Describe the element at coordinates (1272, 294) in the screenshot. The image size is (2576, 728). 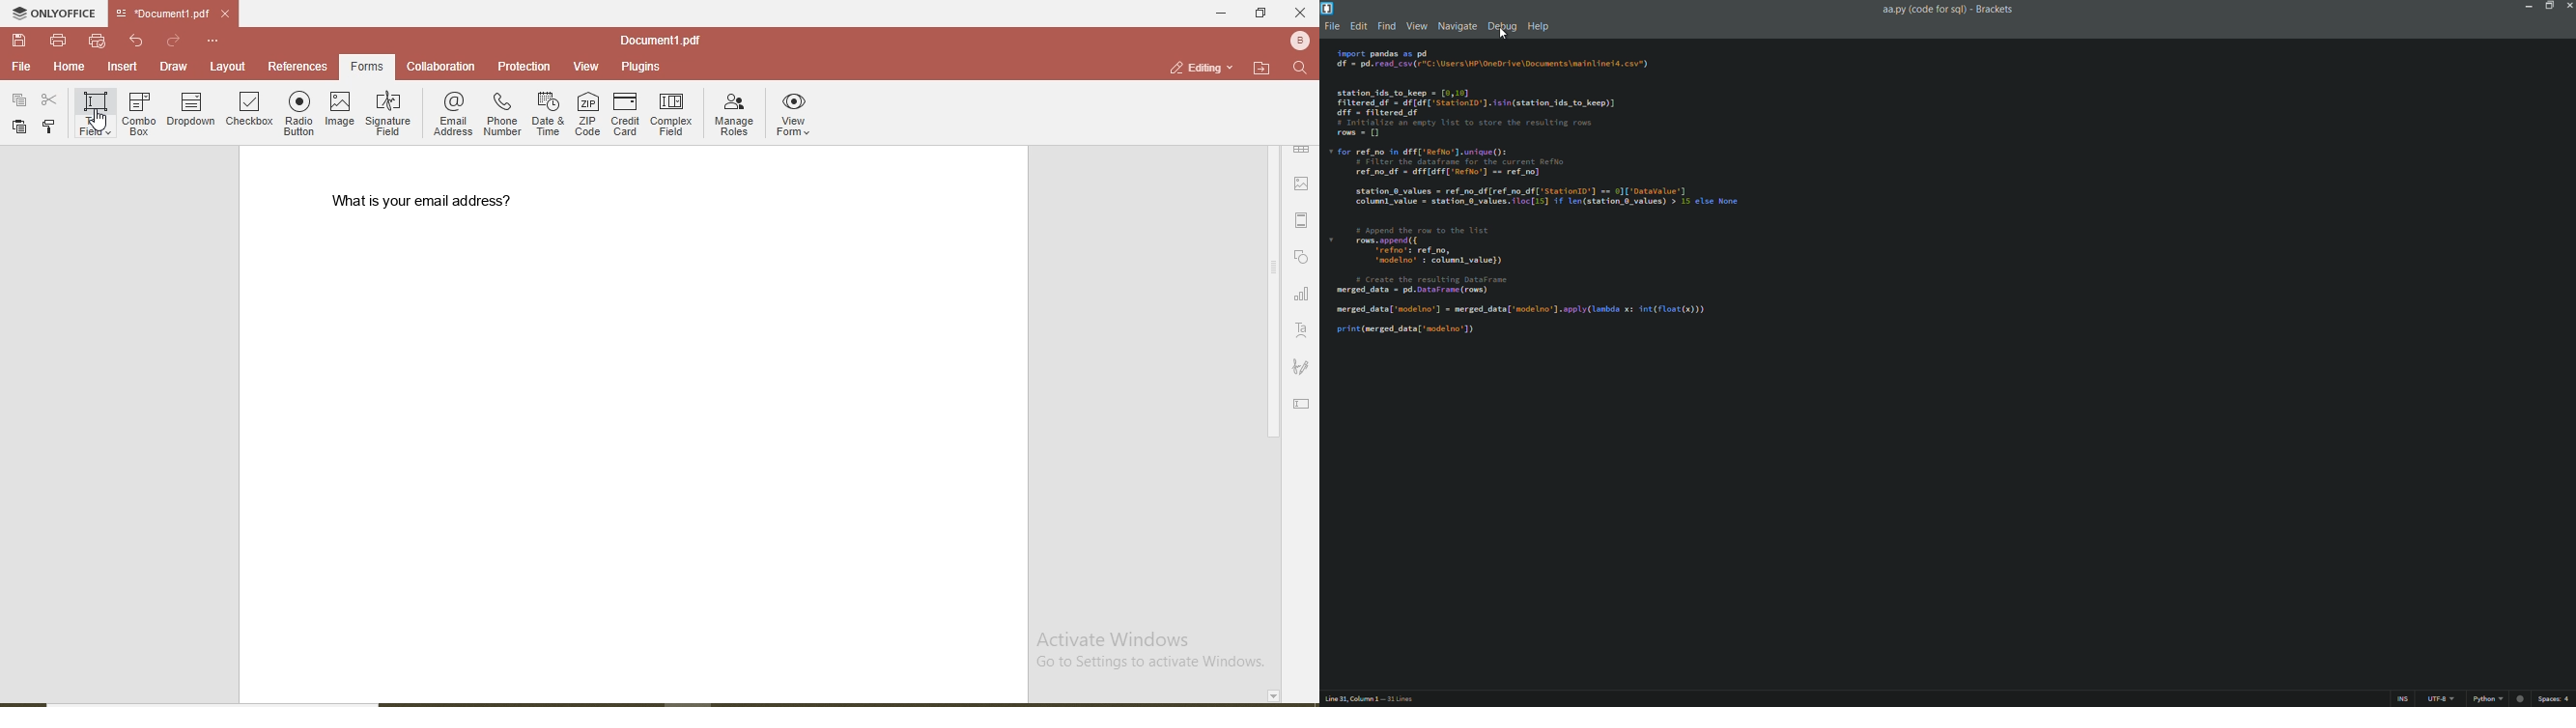
I see `vertical scroll bar` at that location.